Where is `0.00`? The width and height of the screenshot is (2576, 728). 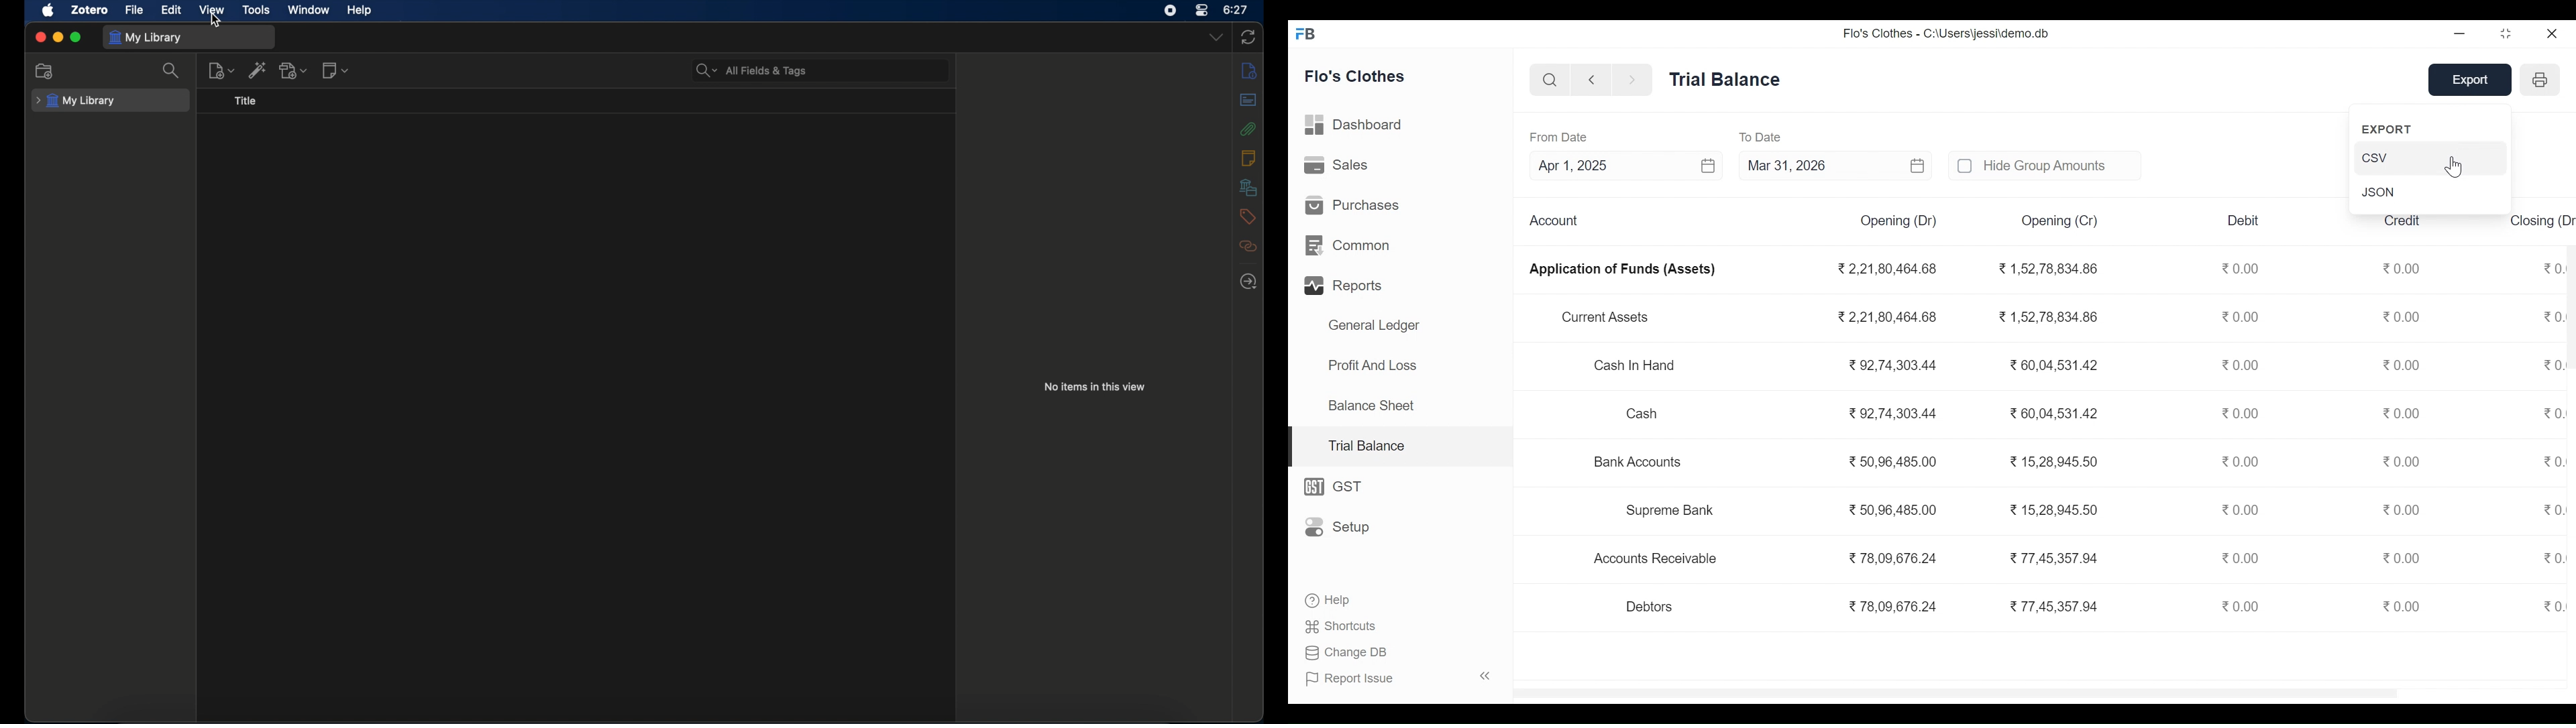 0.00 is located at coordinates (2403, 267).